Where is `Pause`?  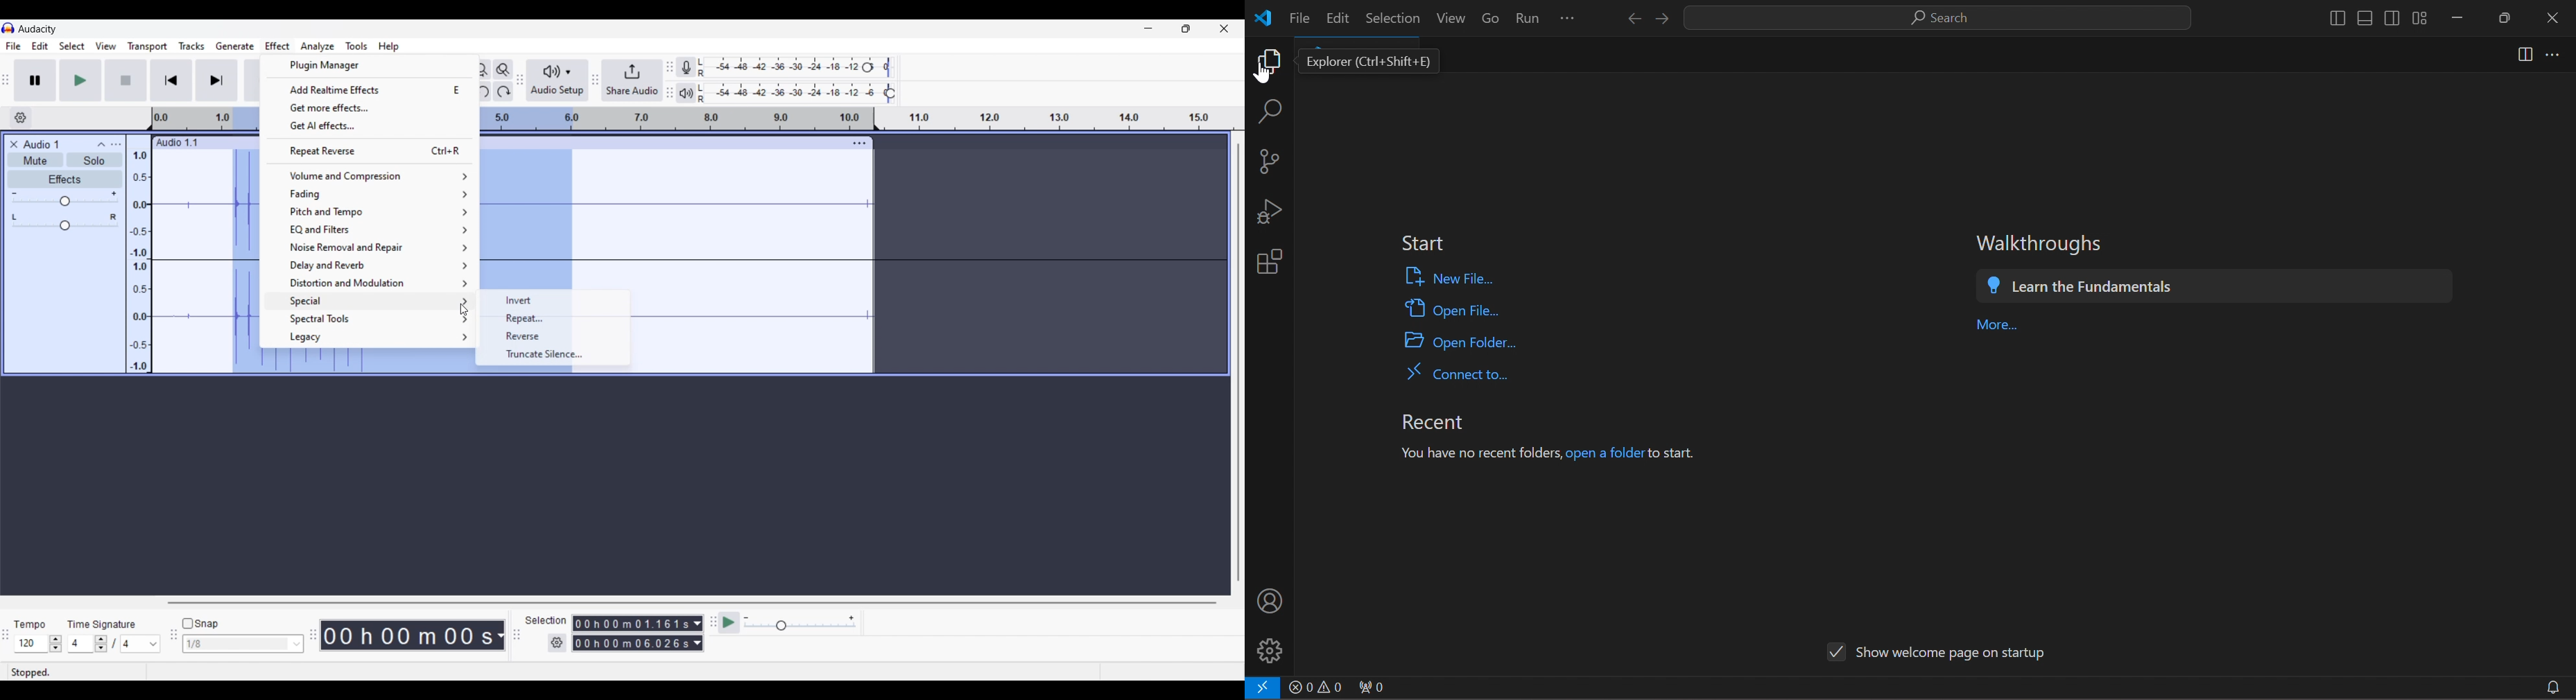 Pause is located at coordinates (36, 80).